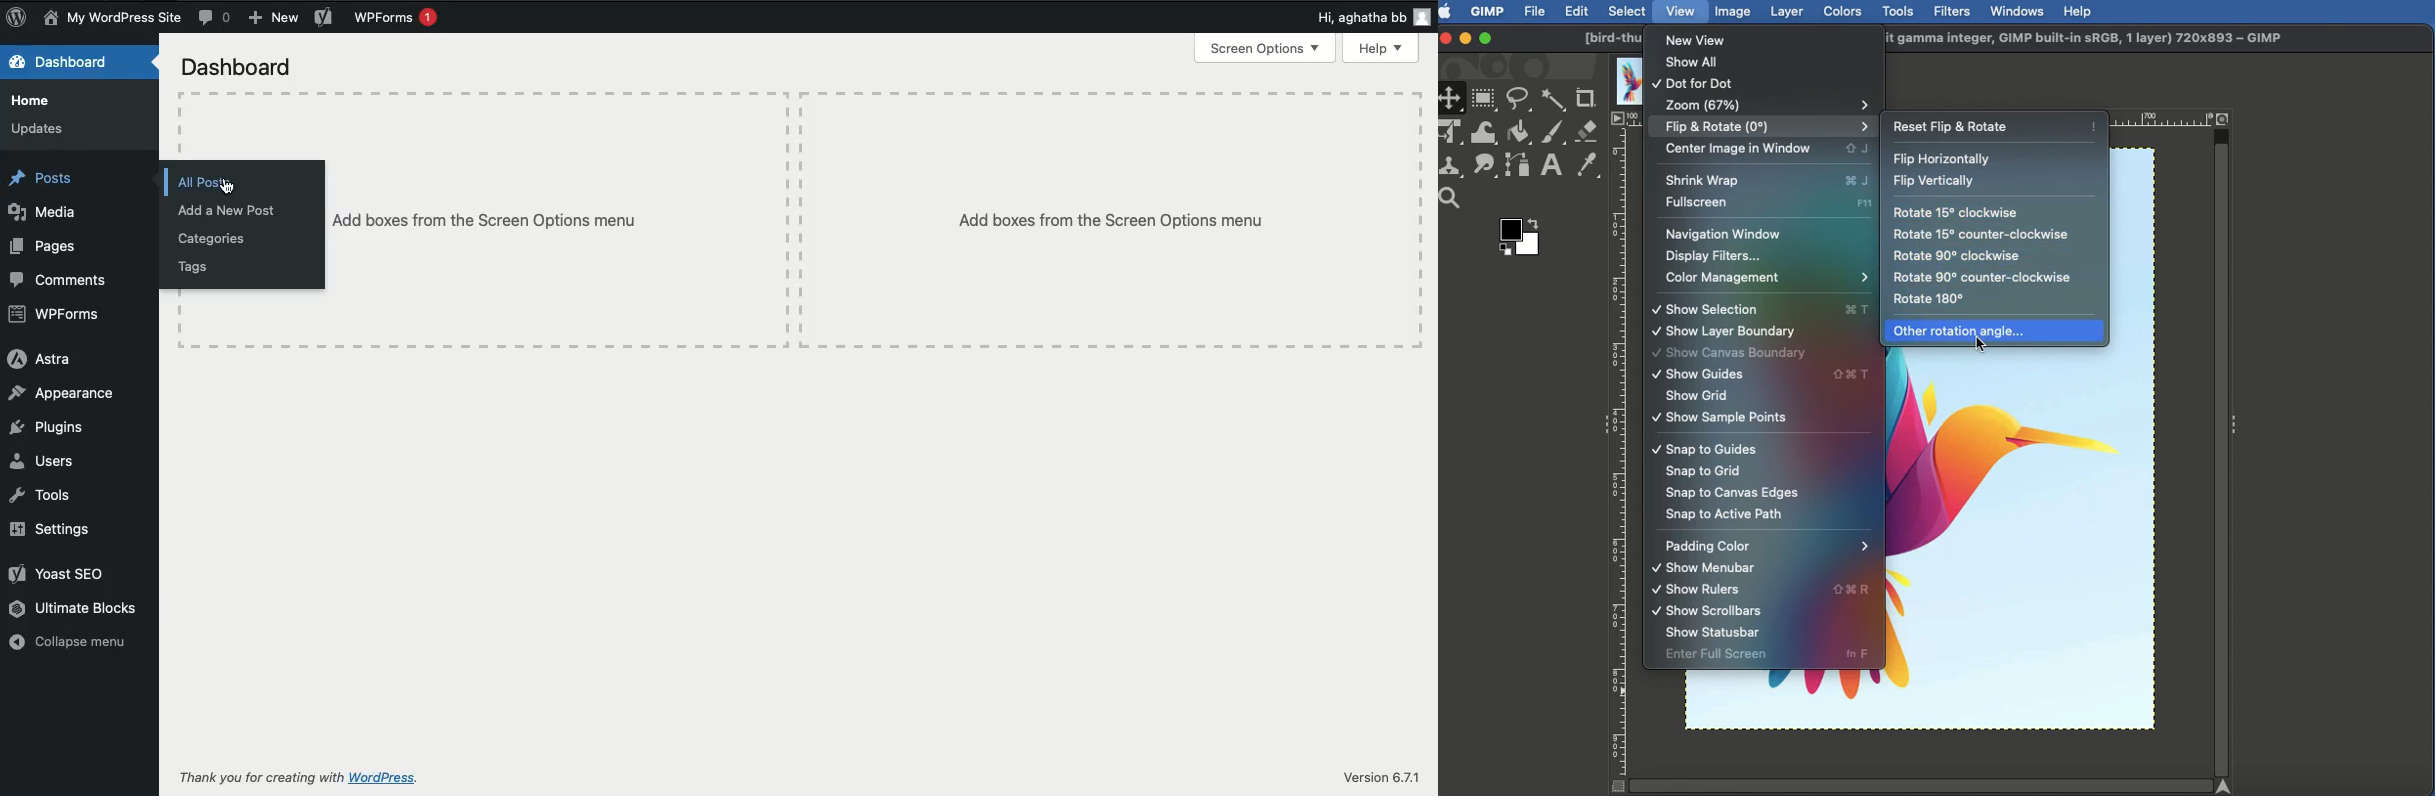  Describe the element at coordinates (302, 780) in the screenshot. I see `Thank you for creating with WordPress` at that location.